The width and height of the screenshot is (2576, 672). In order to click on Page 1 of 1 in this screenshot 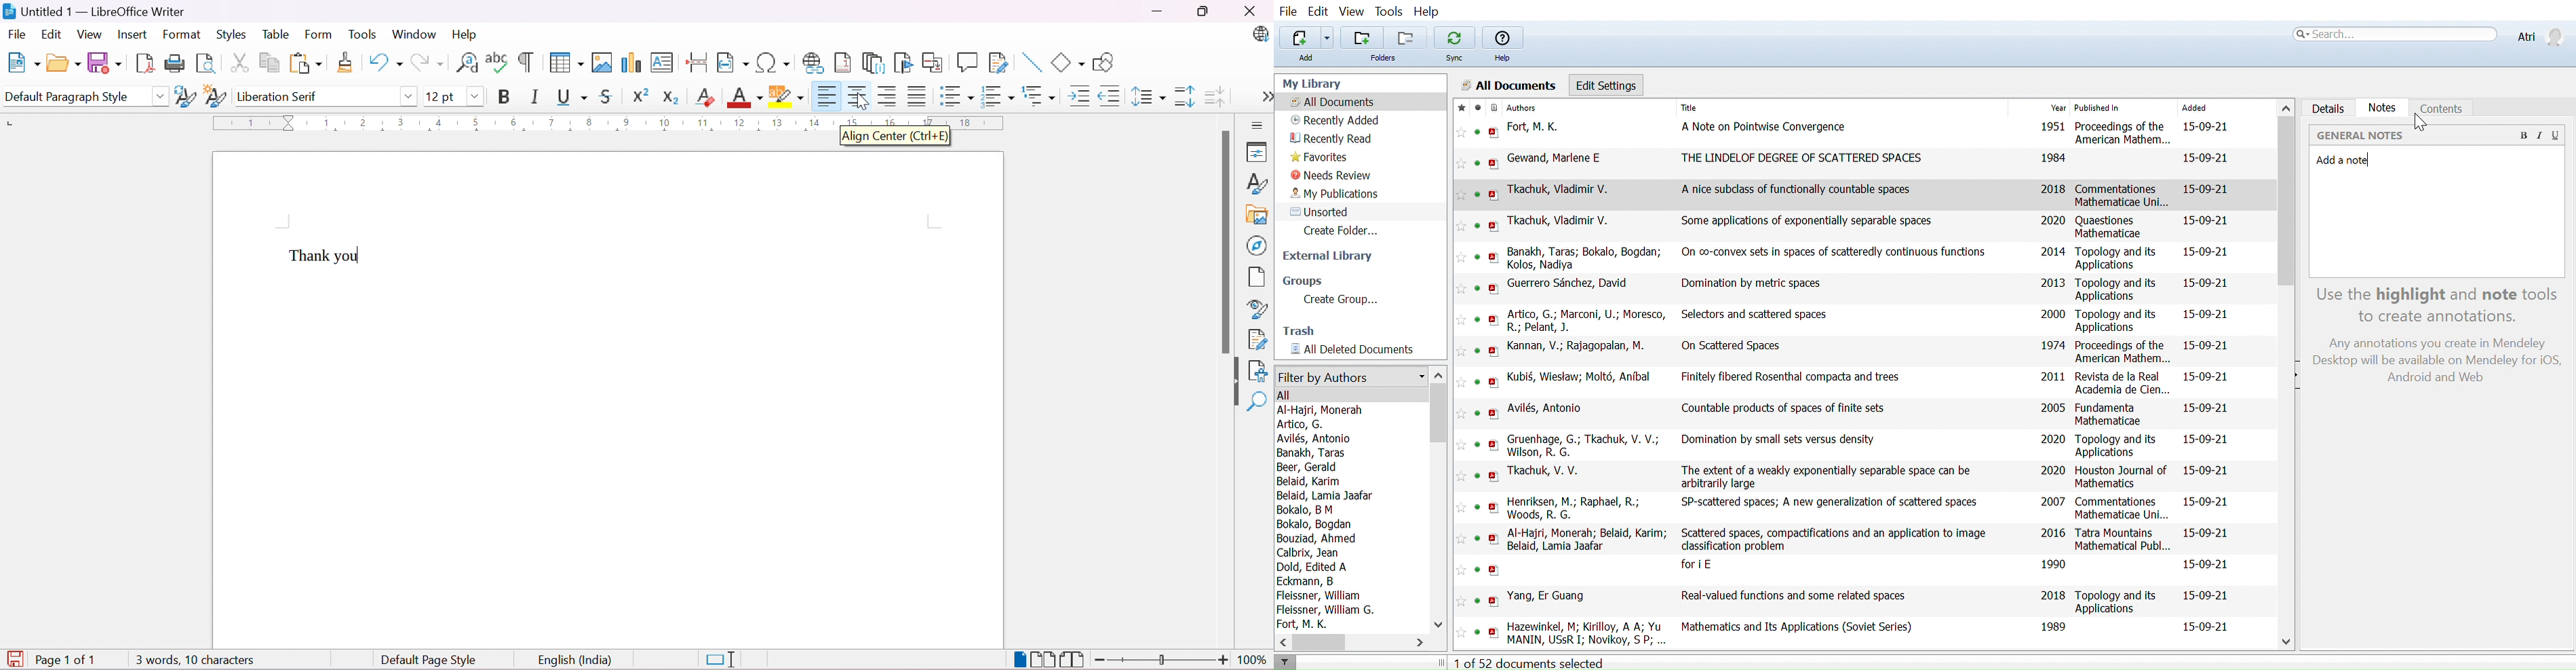, I will do `click(69, 661)`.